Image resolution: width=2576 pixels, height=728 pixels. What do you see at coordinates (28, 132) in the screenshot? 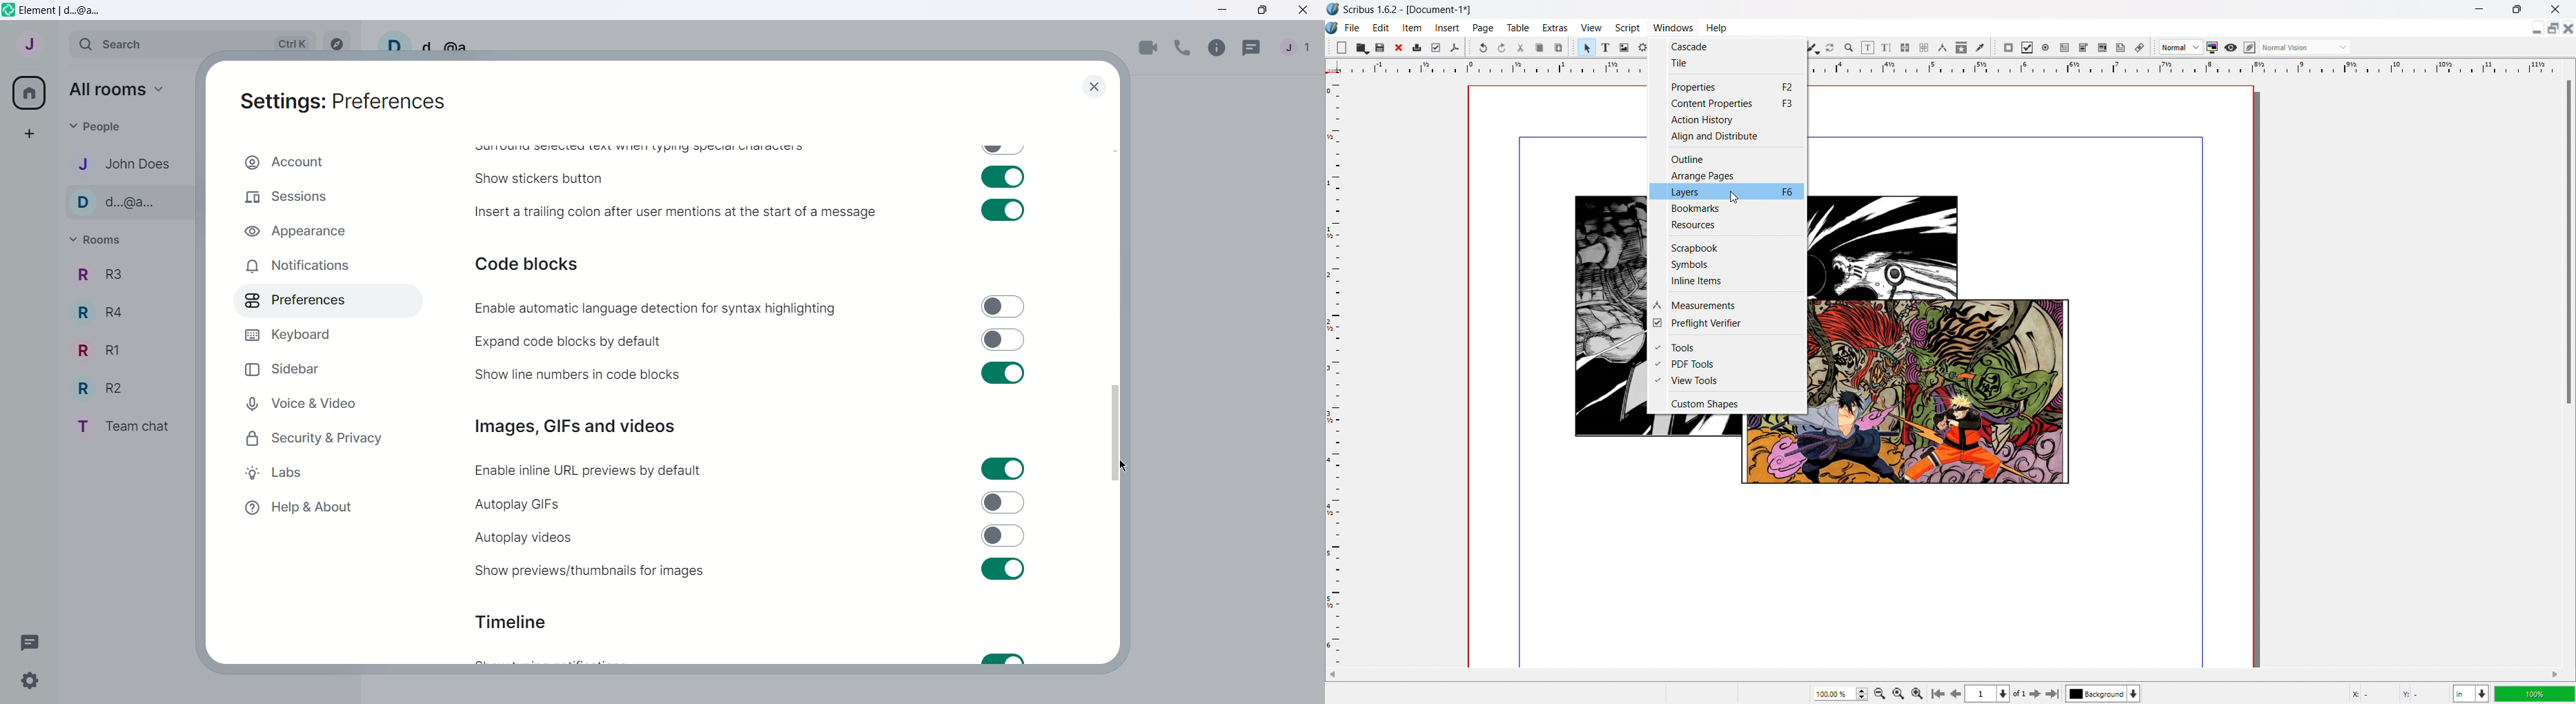
I see `Create a space` at bounding box center [28, 132].